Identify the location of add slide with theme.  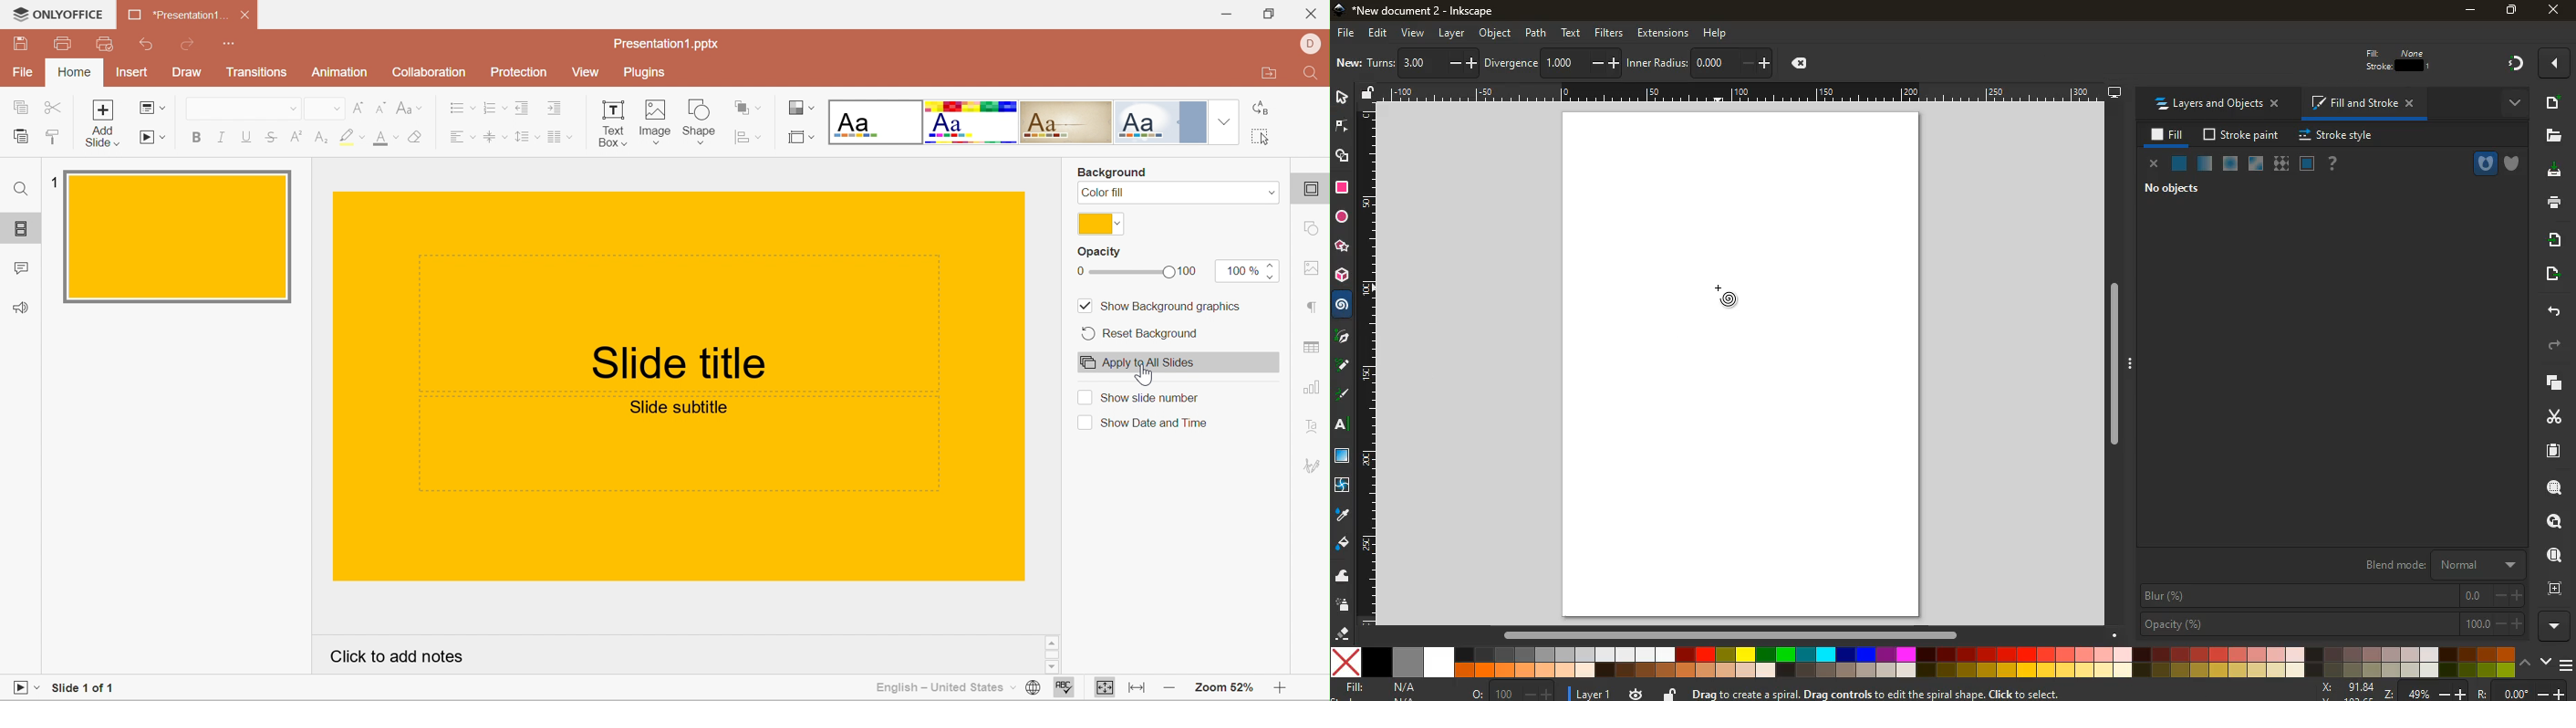
(103, 136).